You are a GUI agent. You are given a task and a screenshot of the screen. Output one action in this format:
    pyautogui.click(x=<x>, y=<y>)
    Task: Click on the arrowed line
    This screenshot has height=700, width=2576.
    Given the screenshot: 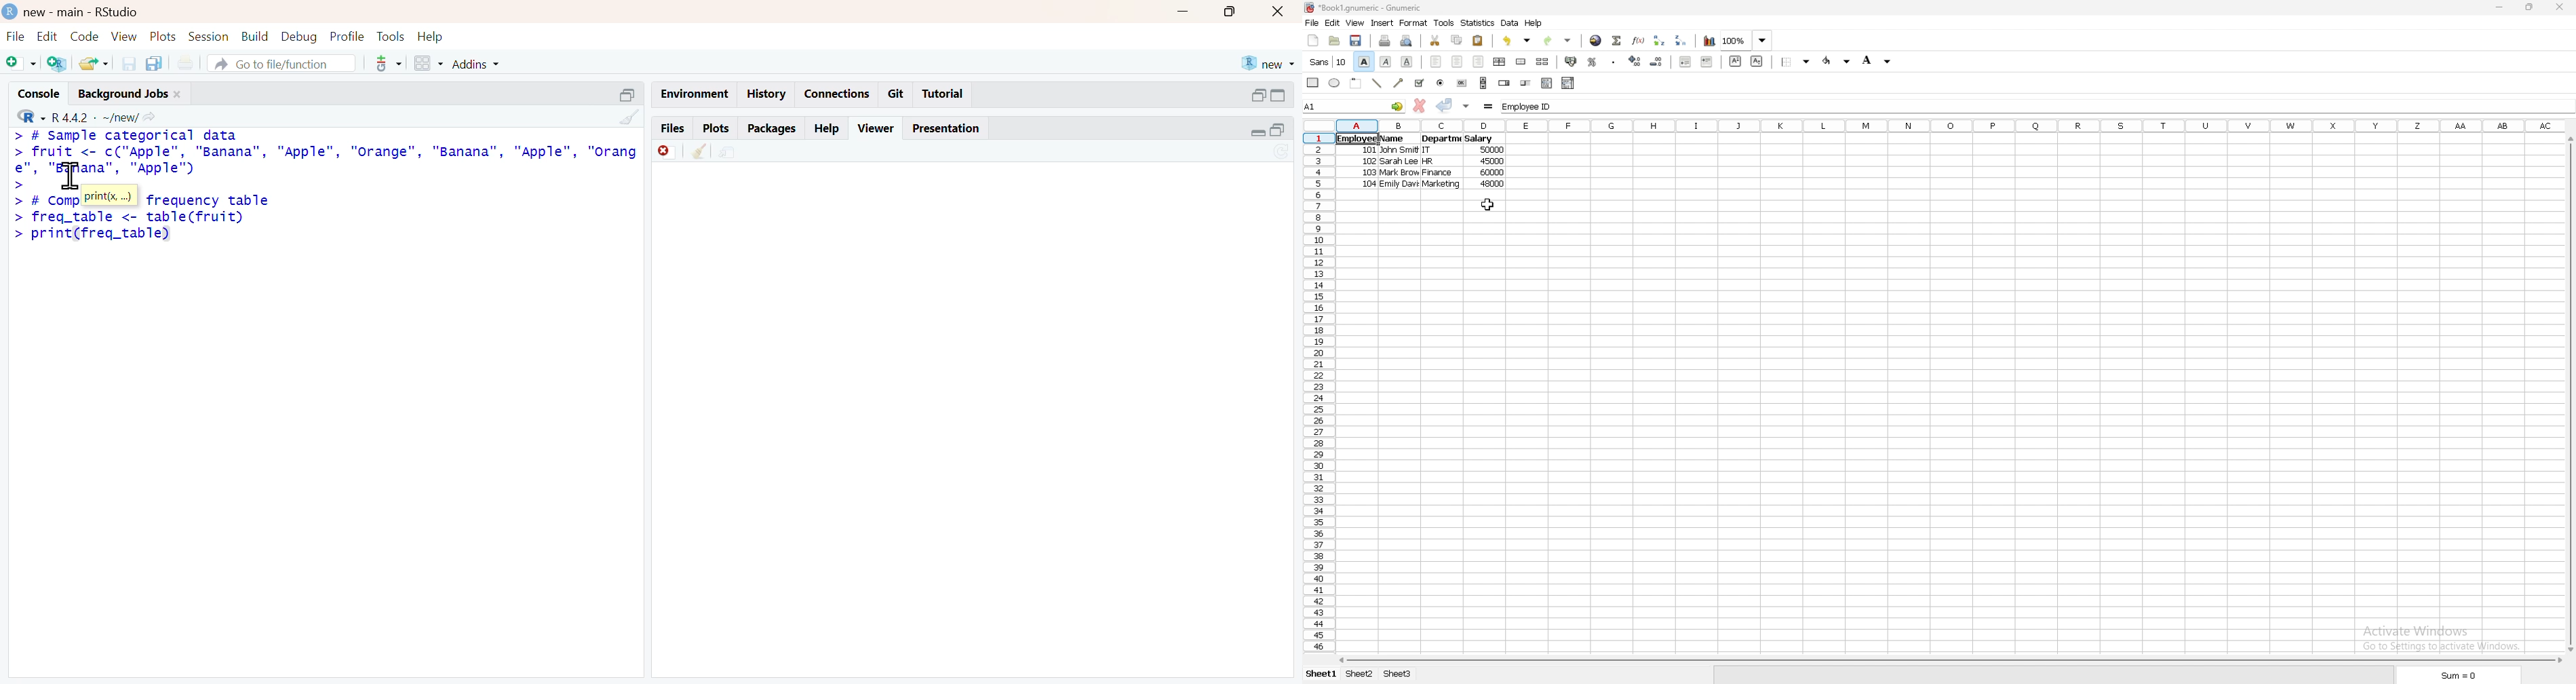 What is the action you would take?
    pyautogui.click(x=1400, y=82)
    